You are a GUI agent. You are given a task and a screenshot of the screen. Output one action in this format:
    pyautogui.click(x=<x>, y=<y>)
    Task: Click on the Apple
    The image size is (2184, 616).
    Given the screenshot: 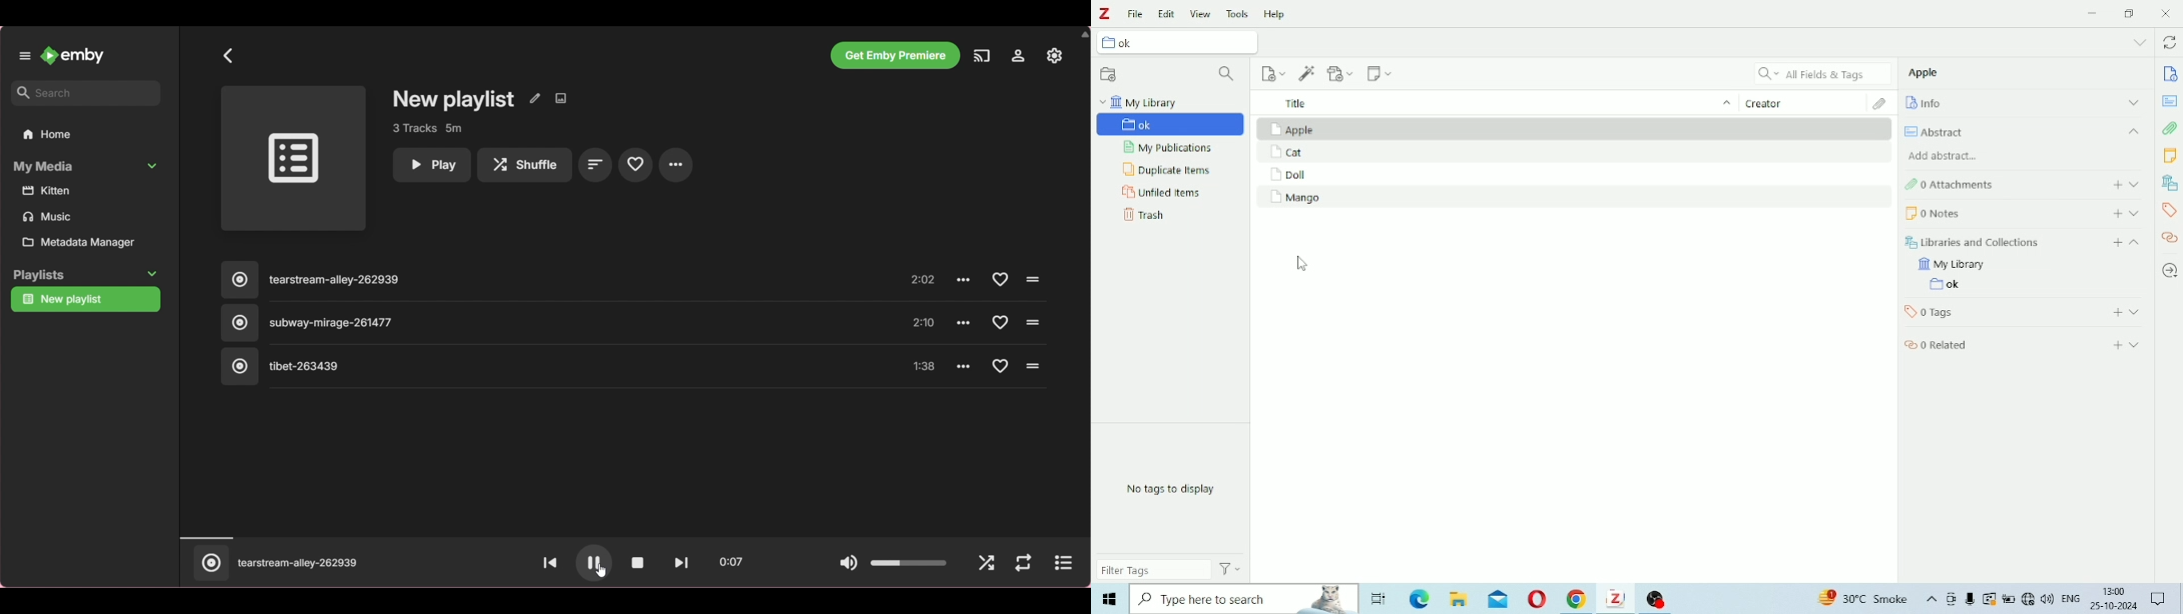 What is the action you would take?
    pyautogui.click(x=1924, y=73)
    